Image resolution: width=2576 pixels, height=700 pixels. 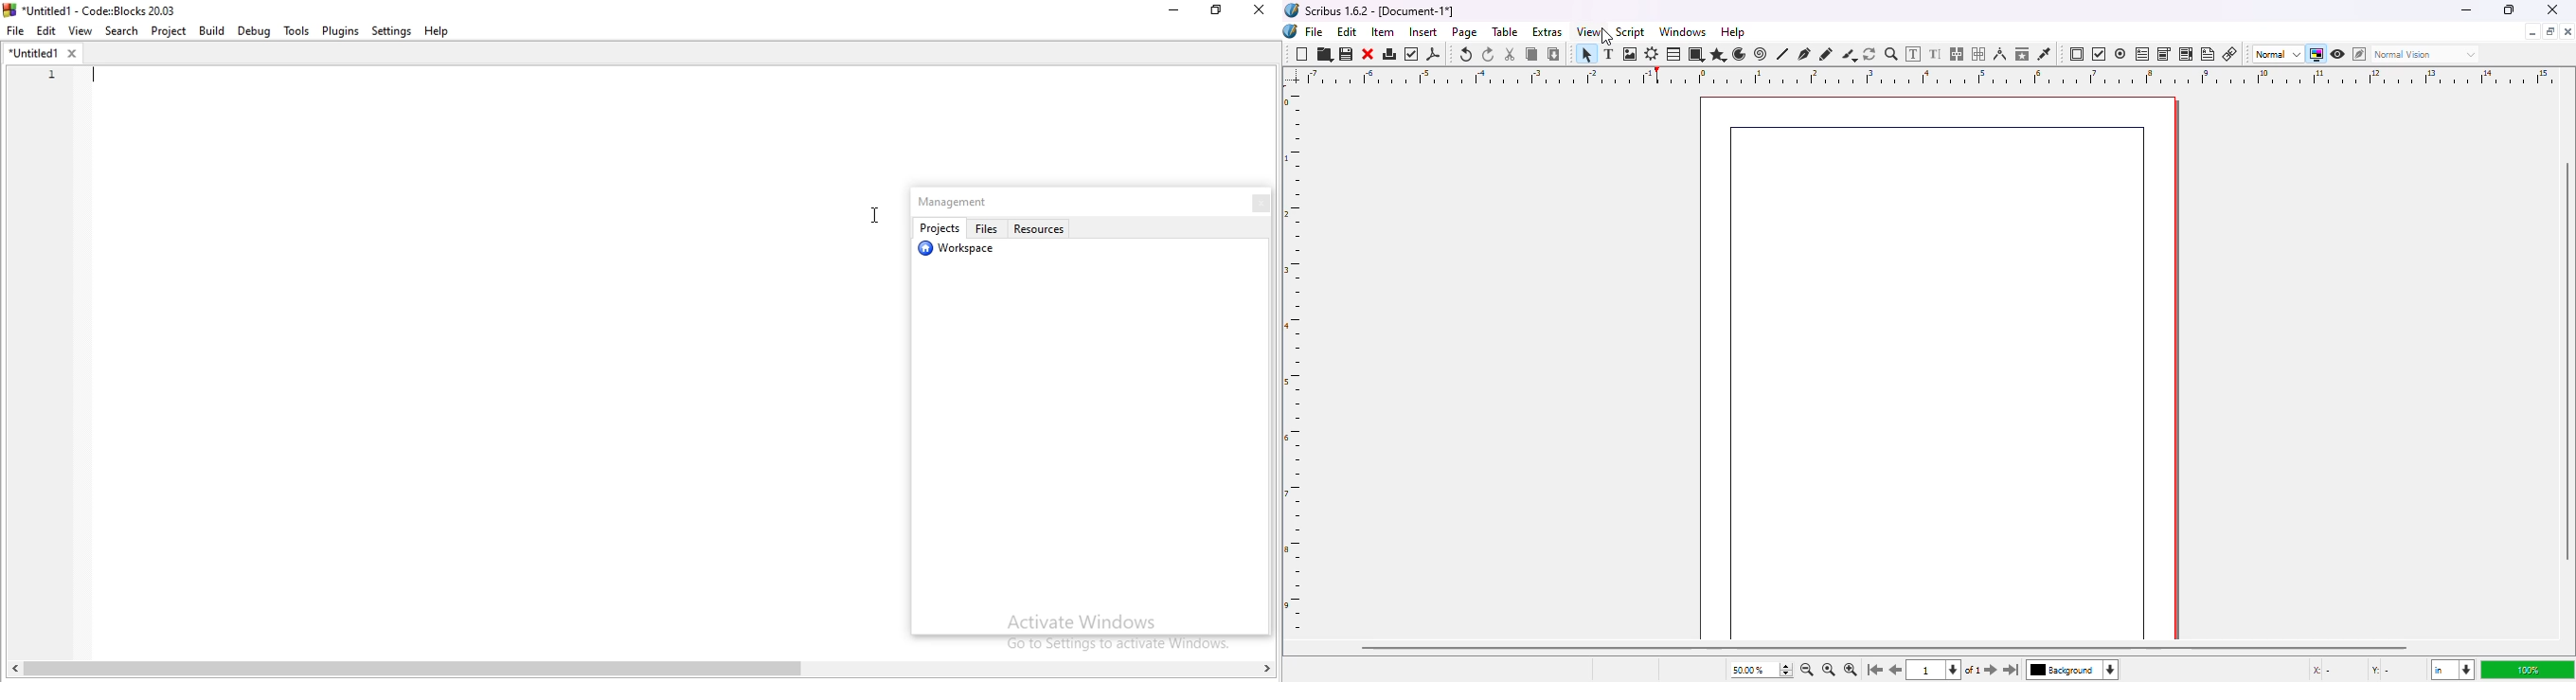 What do you see at coordinates (2451, 671) in the screenshot?
I see `in` at bounding box center [2451, 671].